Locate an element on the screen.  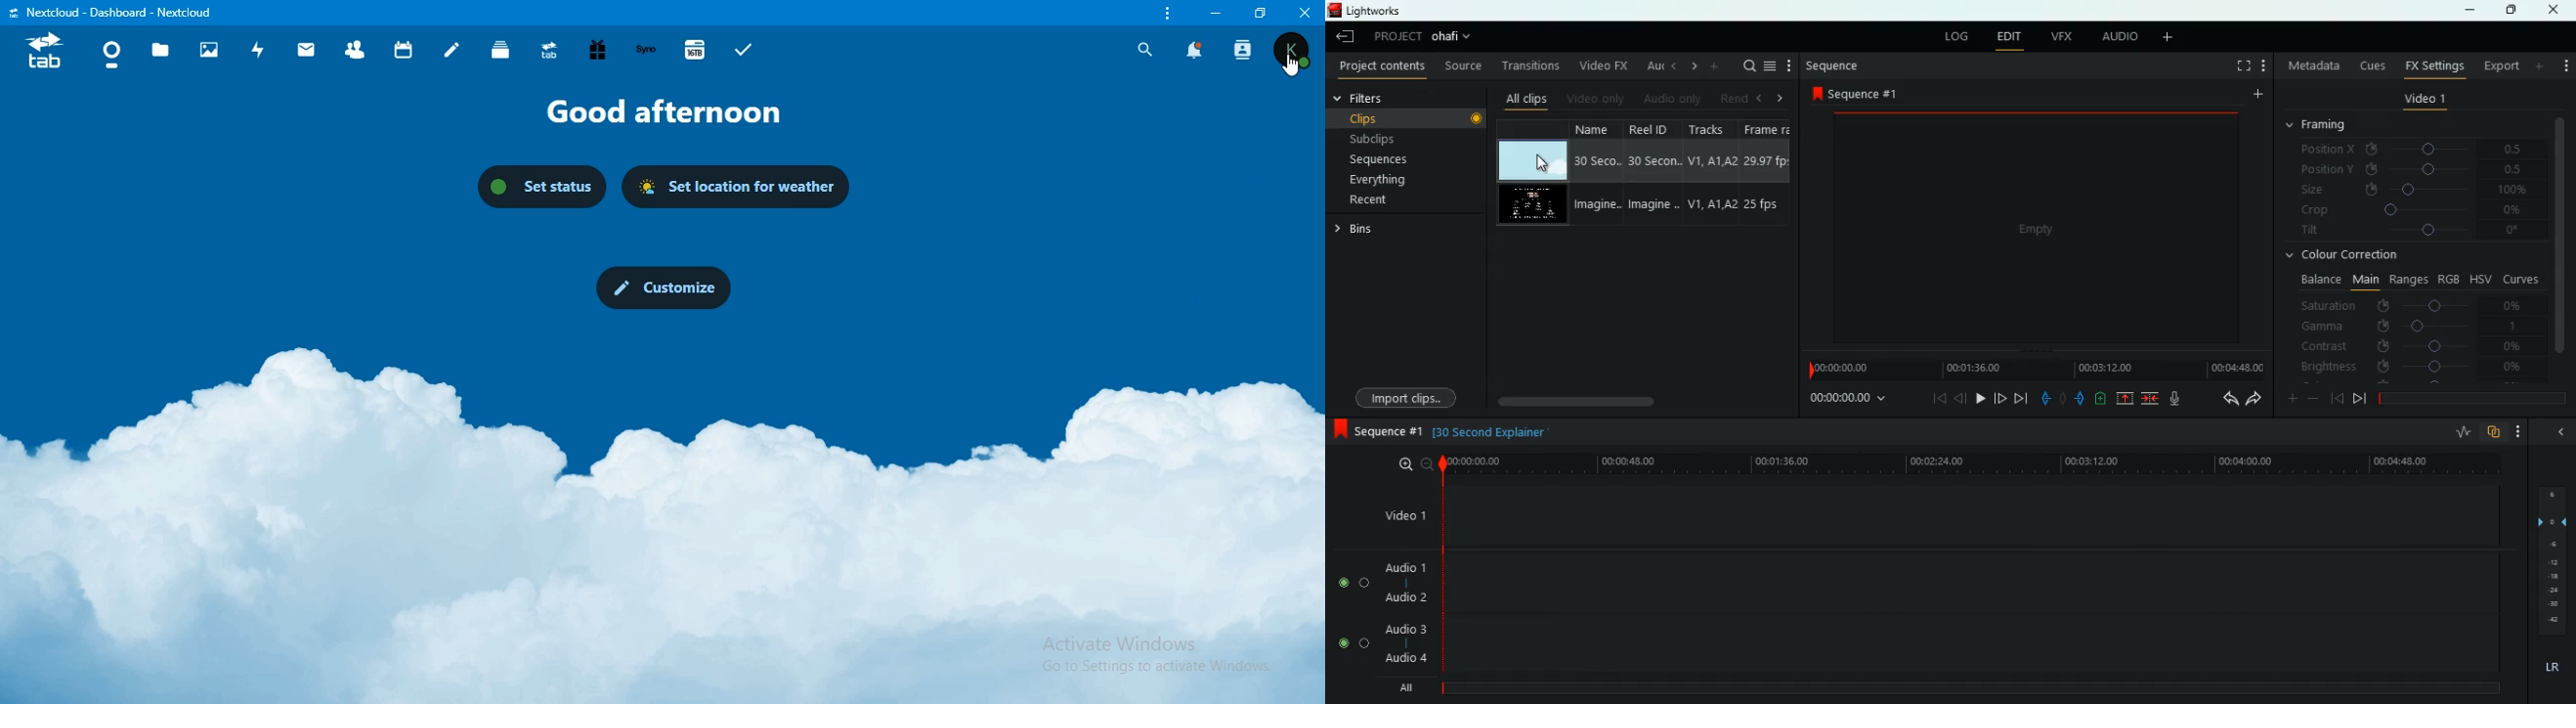
photos is located at coordinates (211, 51).